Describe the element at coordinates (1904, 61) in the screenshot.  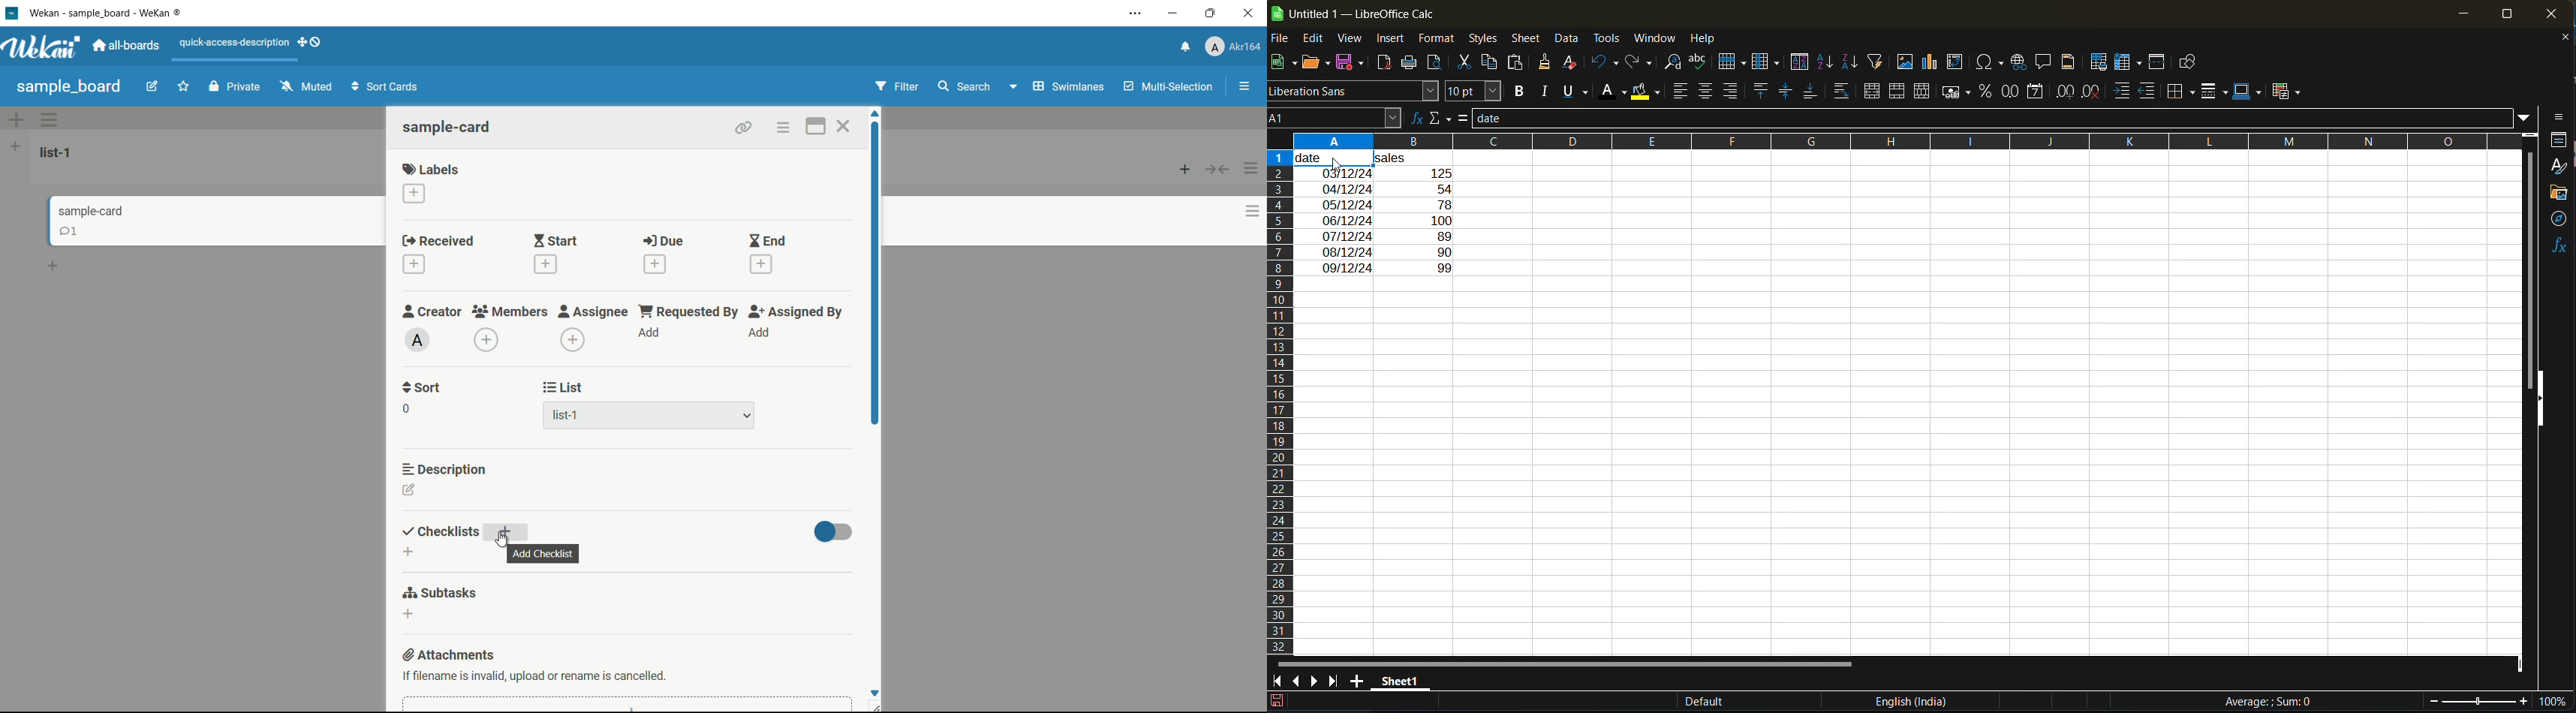
I see `insert image` at that location.